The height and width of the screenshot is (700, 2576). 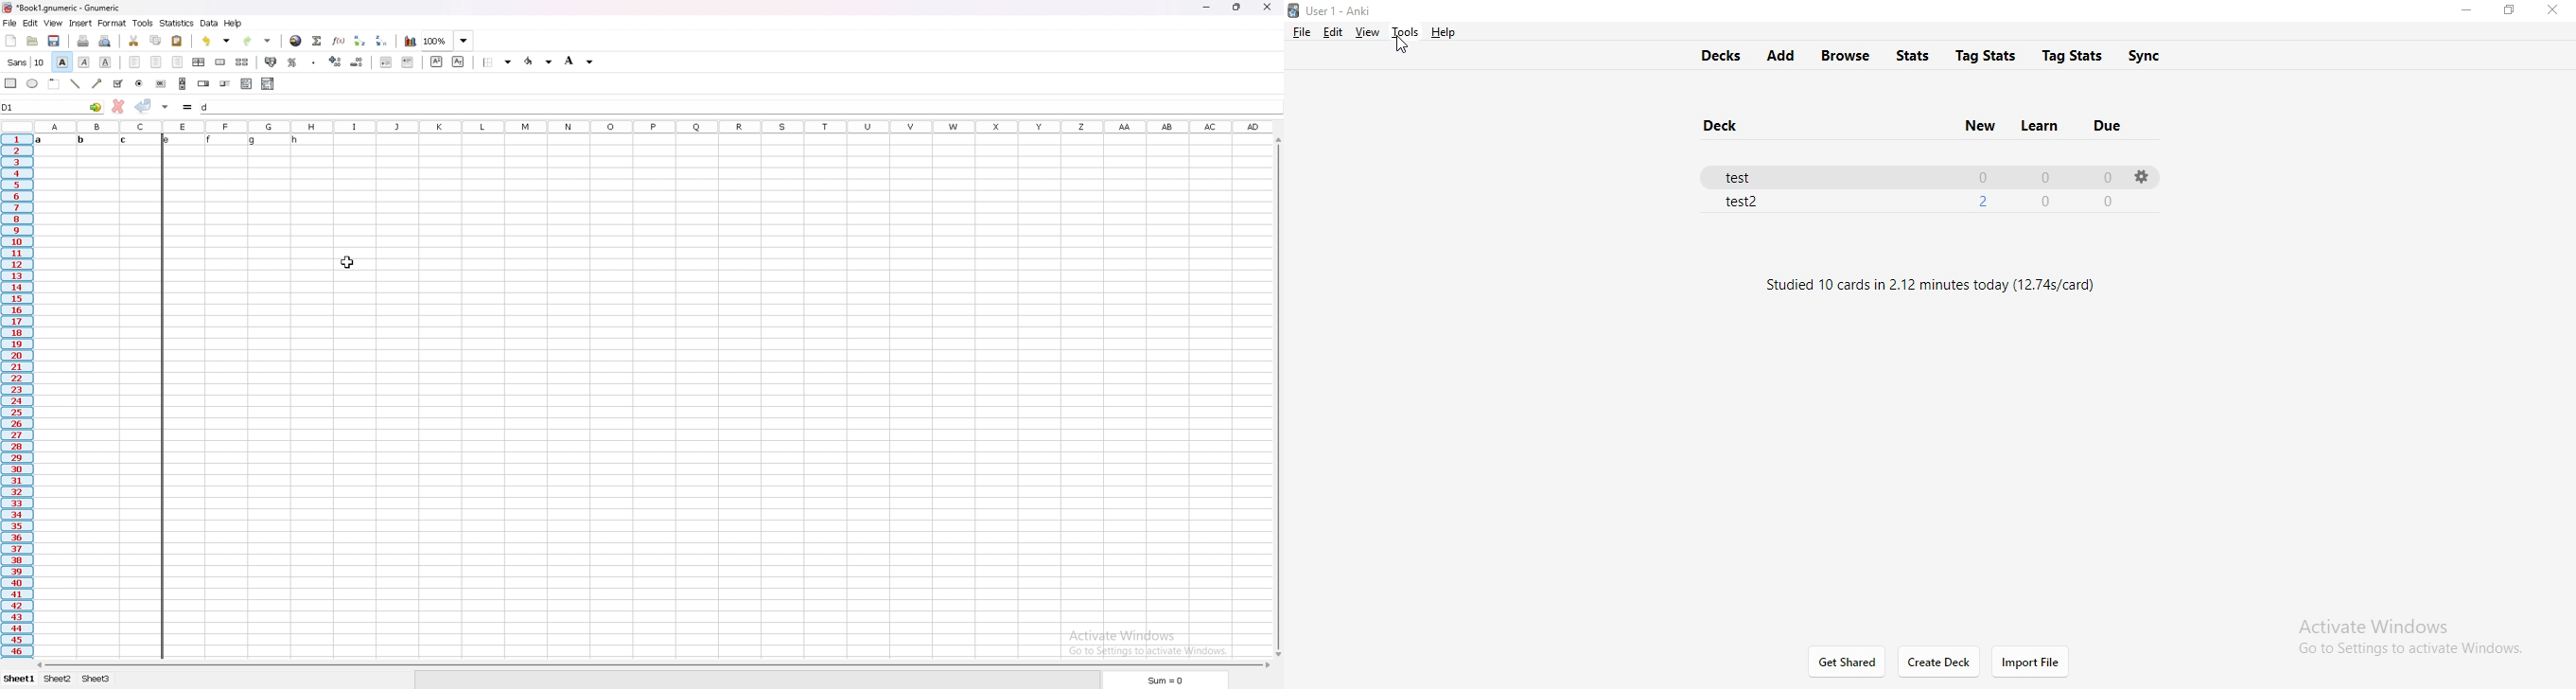 What do you see at coordinates (1922, 202) in the screenshot?
I see `test2` at bounding box center [1922, 202].